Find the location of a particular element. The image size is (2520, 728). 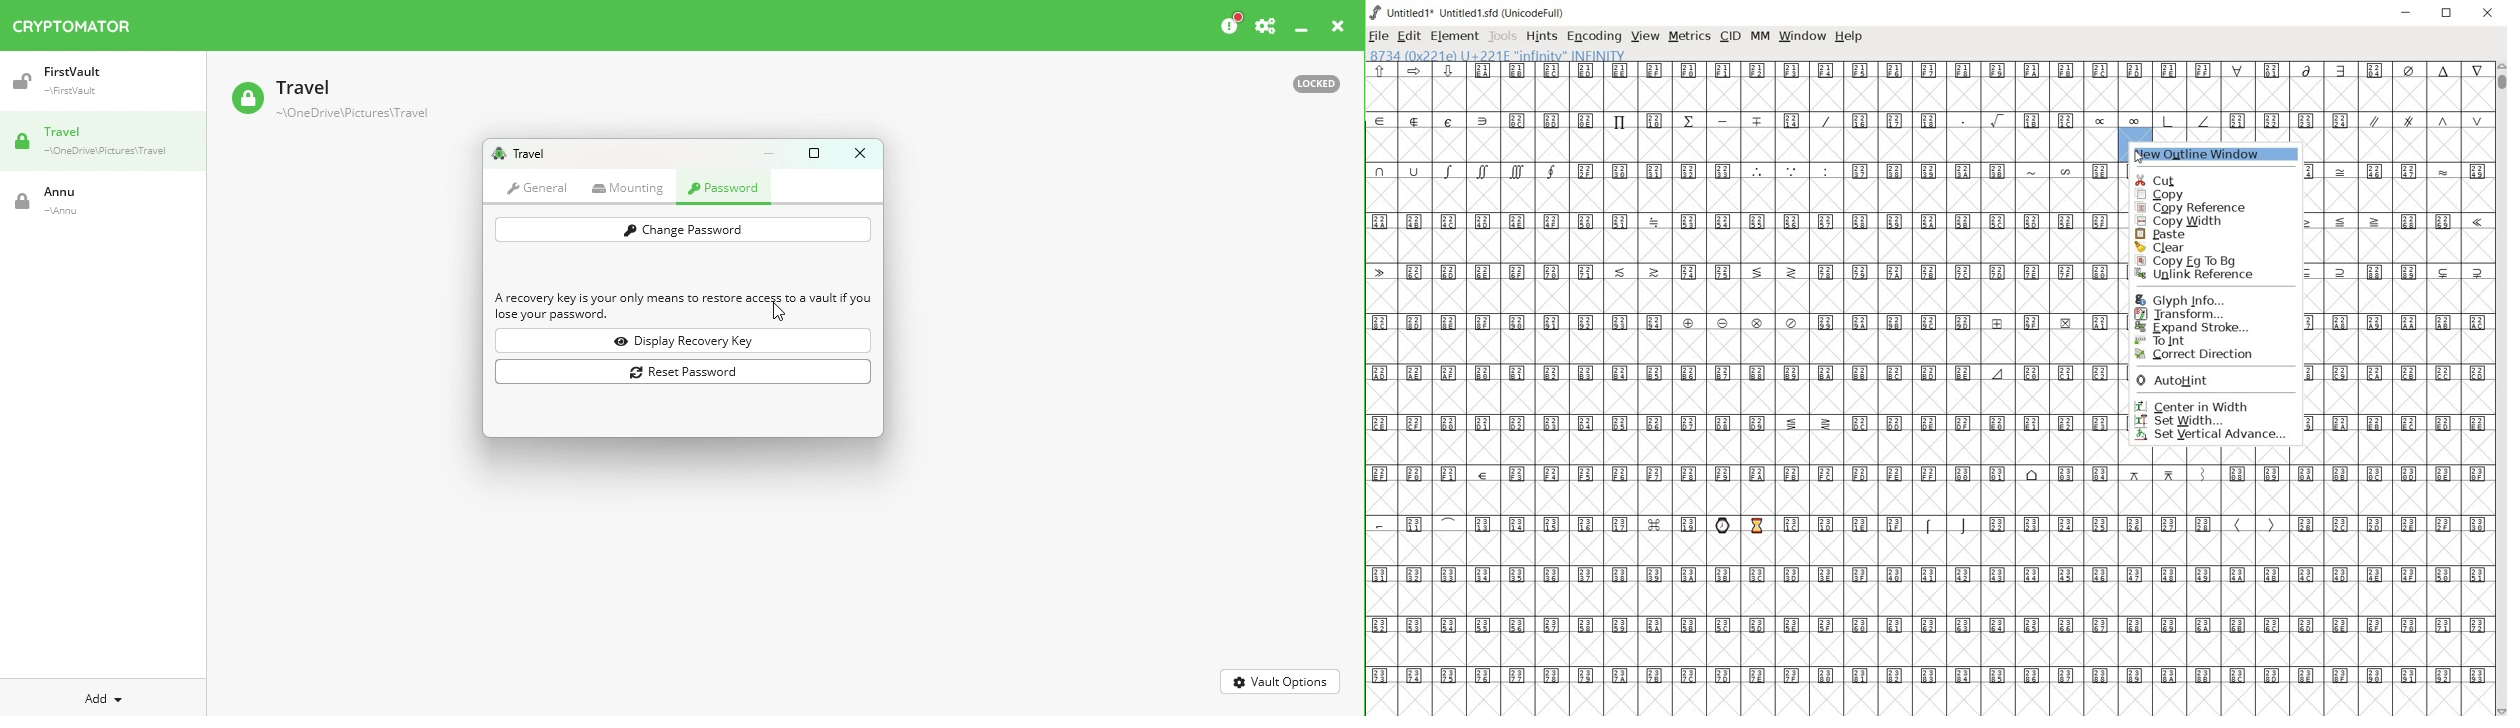

8734 (0x221e) U+221e "infinity" INFINITY is located at coordinates (1499, 55).